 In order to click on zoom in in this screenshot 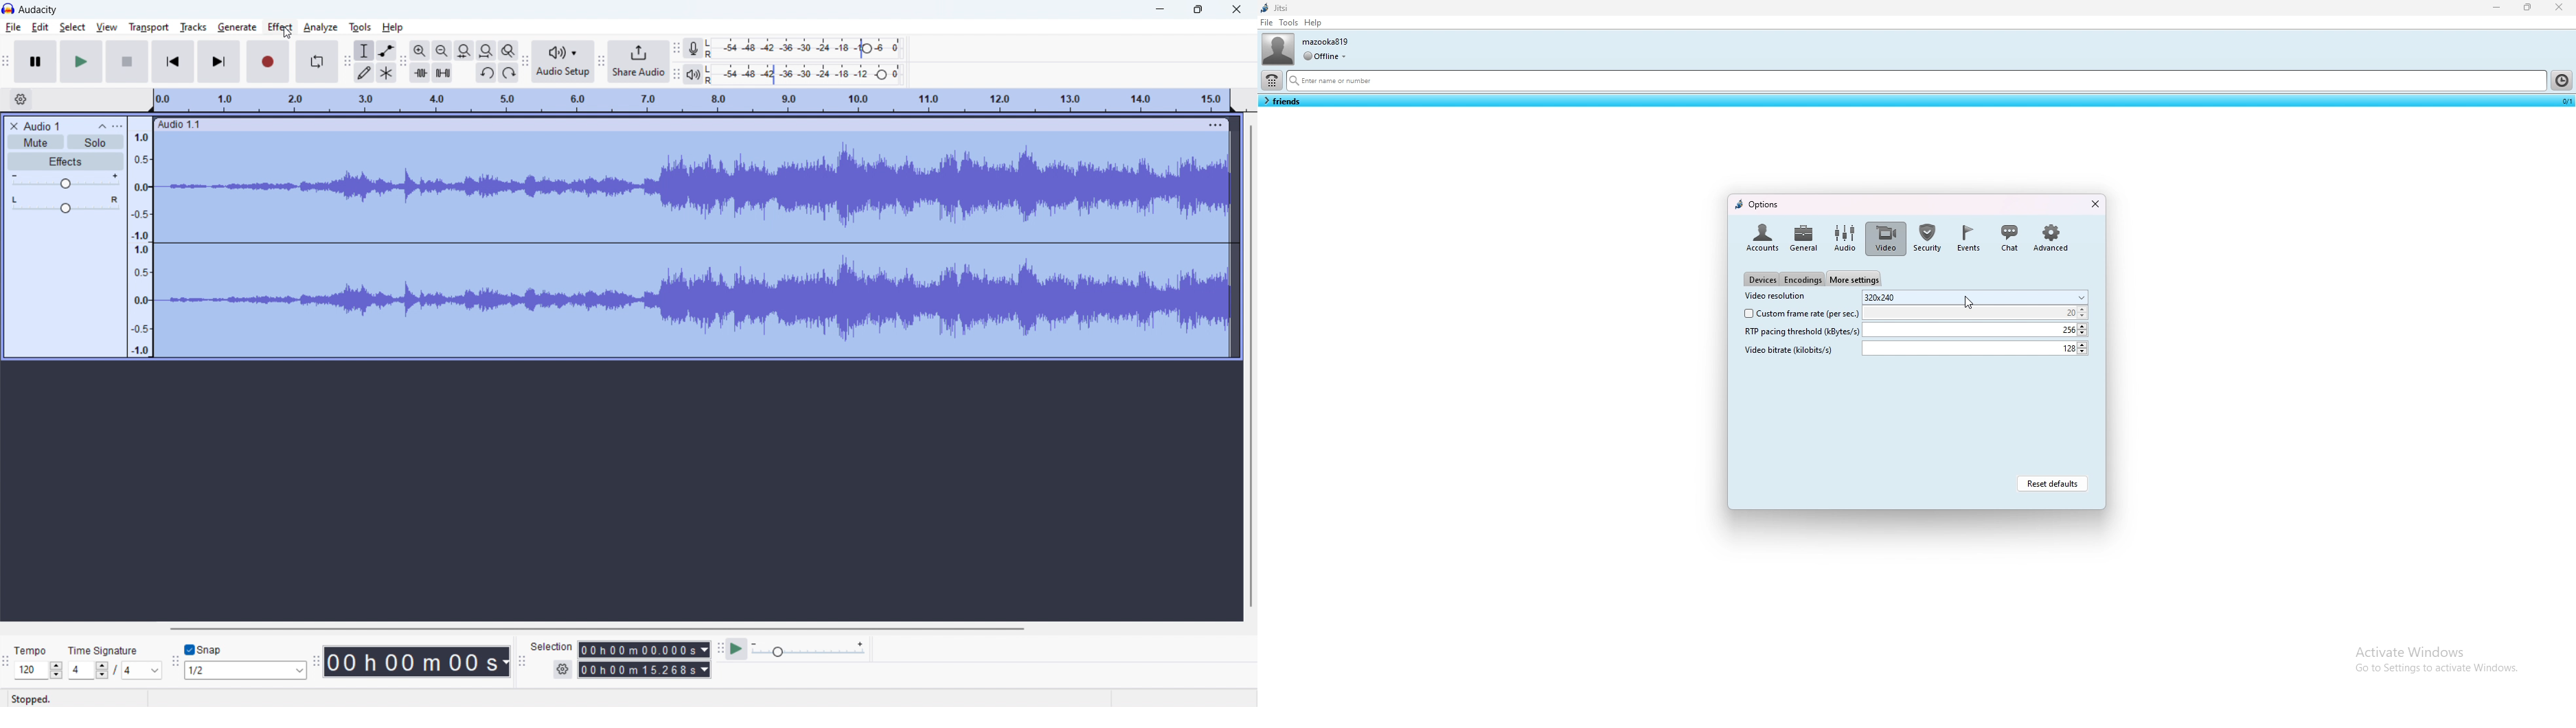, I will do `click(420, 50)`.